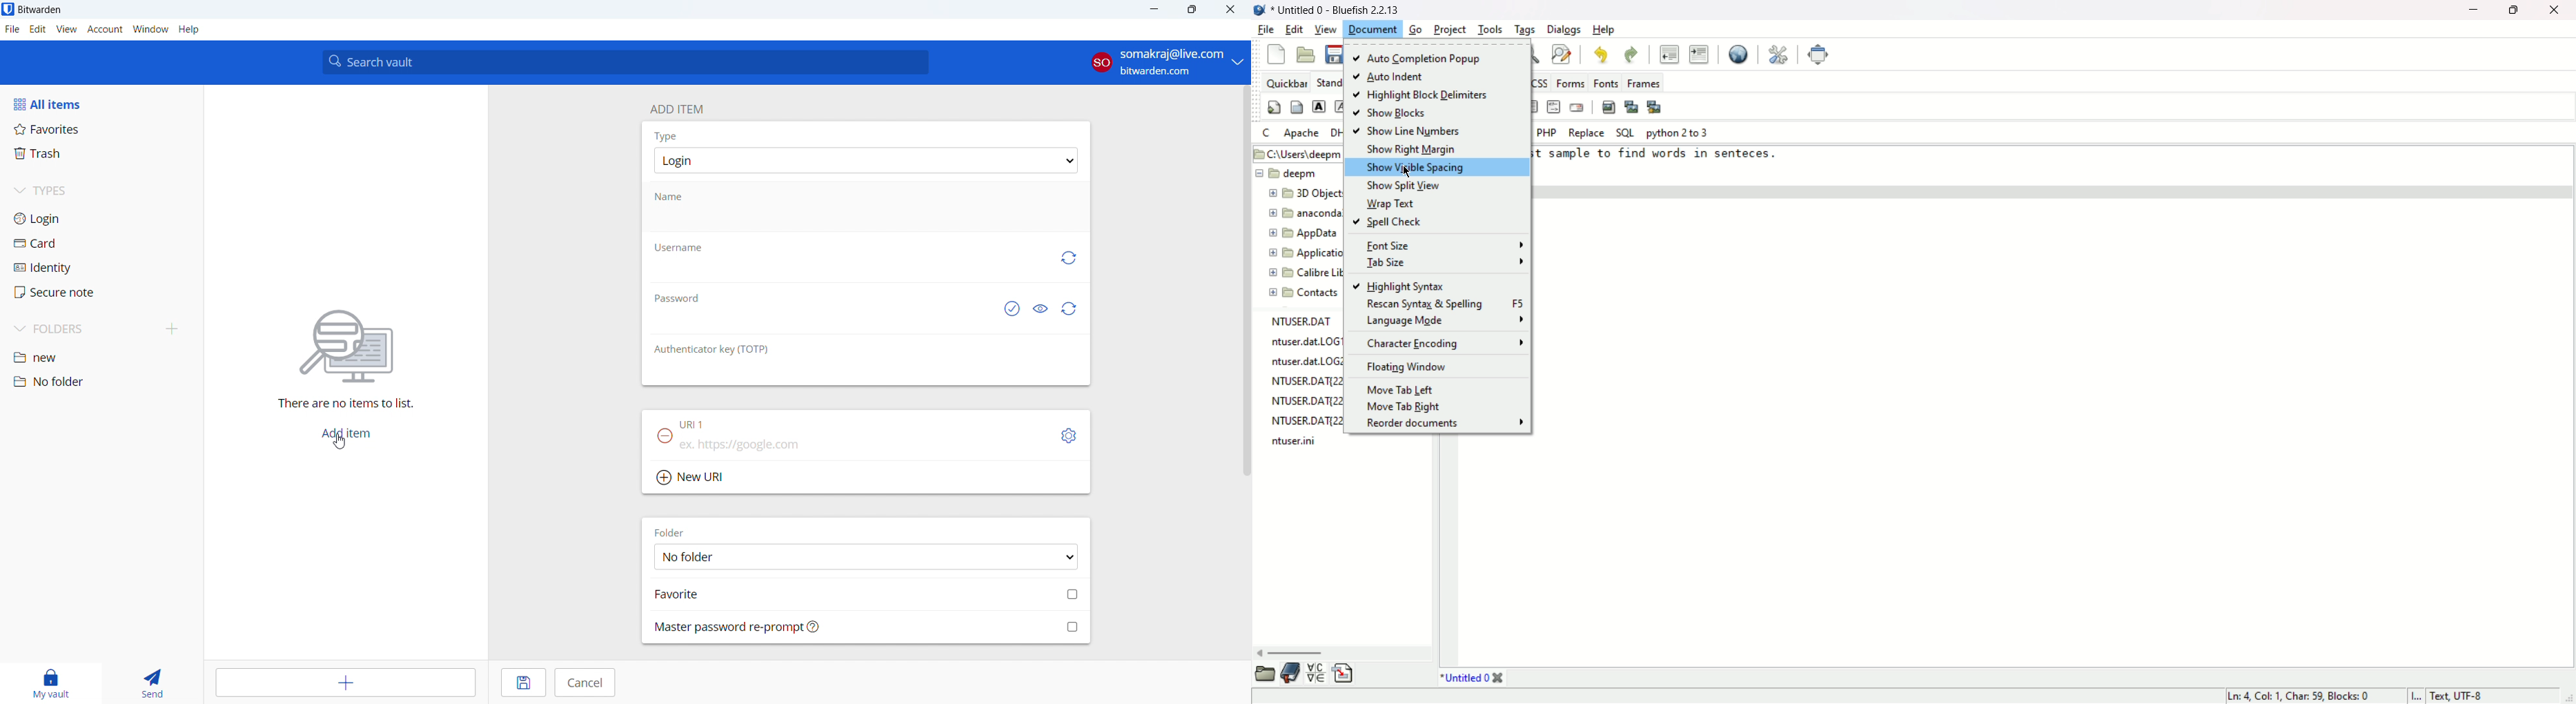 The height and width of the screenshot is (728, 2576). What do you see at coordinates (101, 359) in the screenshot?
I see `new` at bounding box center [101, 359].